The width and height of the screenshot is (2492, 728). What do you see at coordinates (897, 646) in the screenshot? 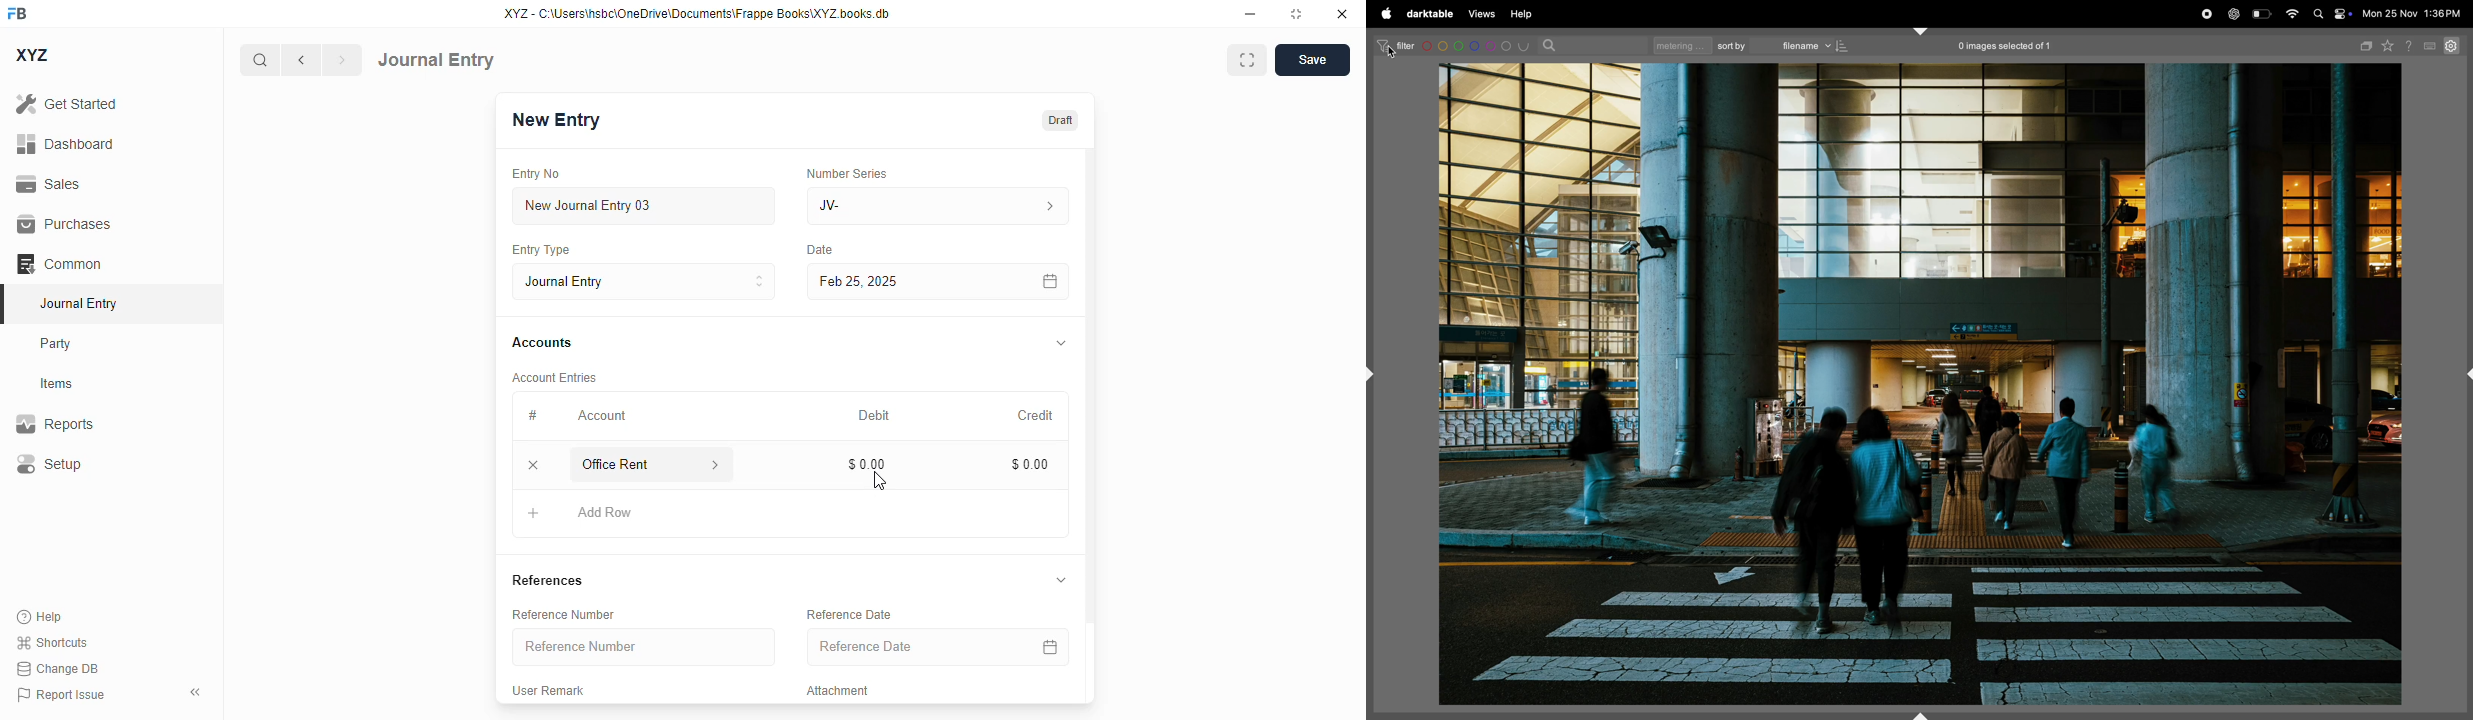
I see `reference date` at bounding box center [897, 646].